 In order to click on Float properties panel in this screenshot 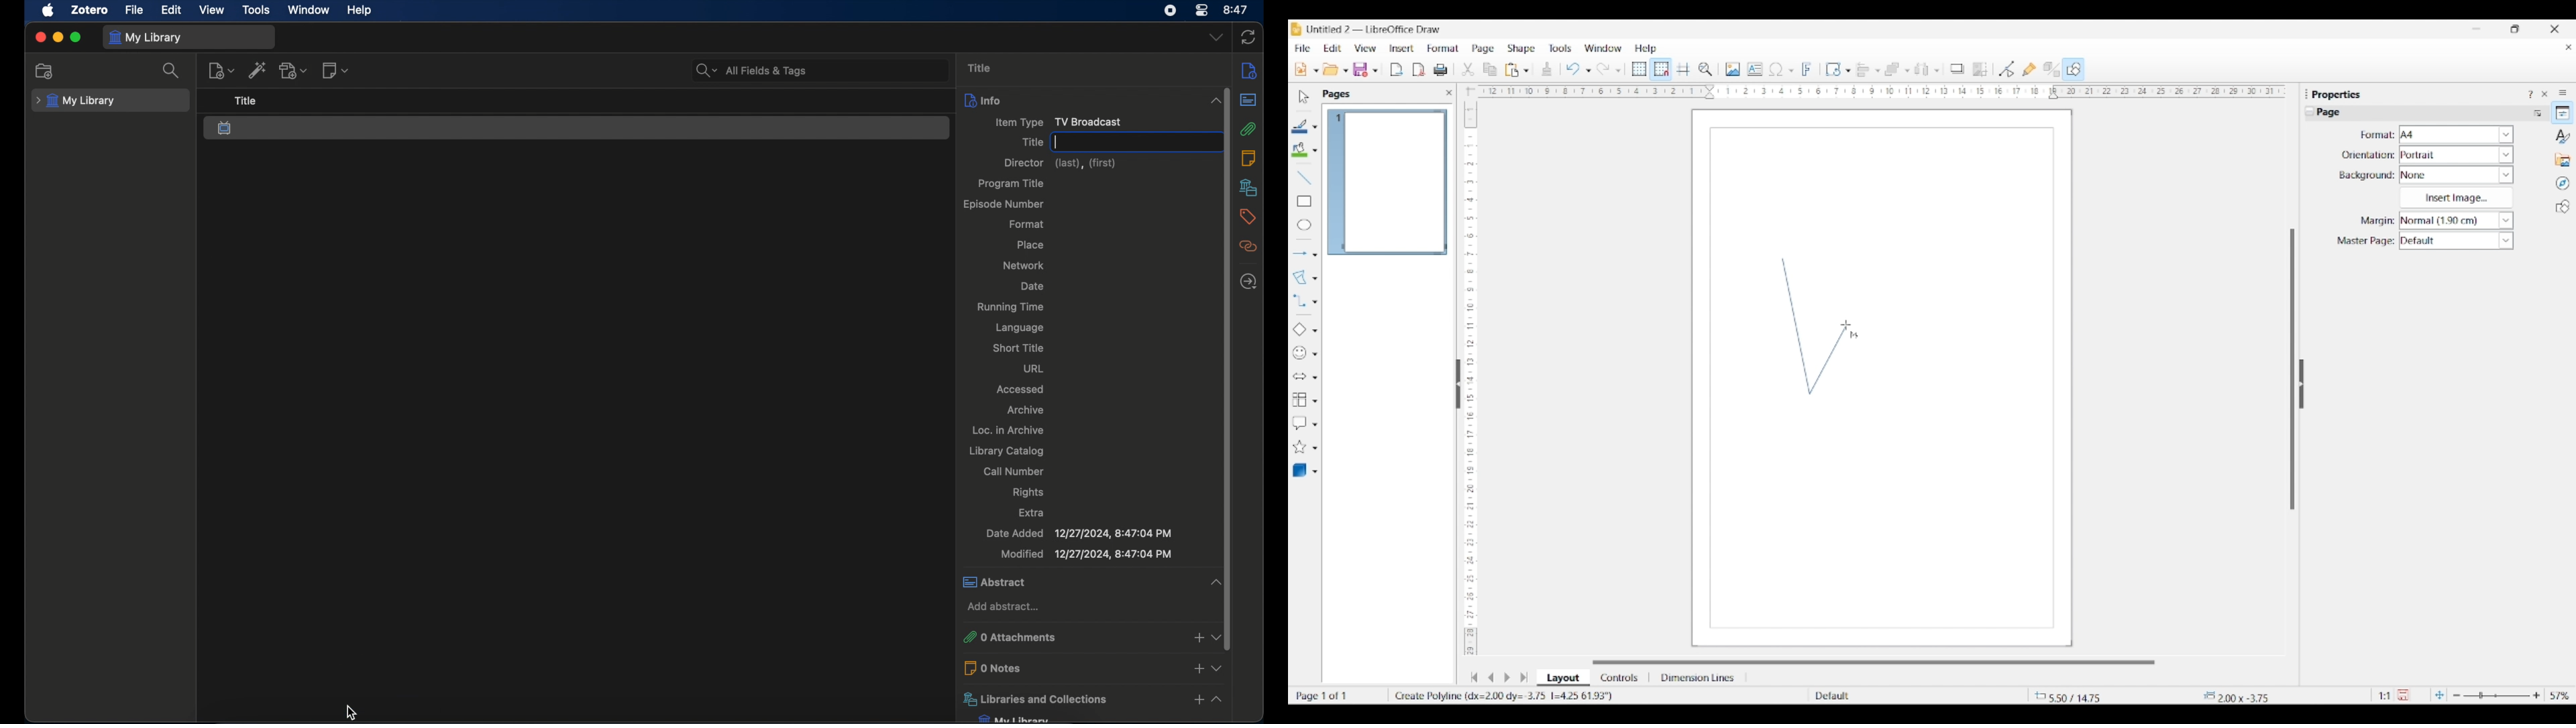, I will do `click(2306, 94)`.